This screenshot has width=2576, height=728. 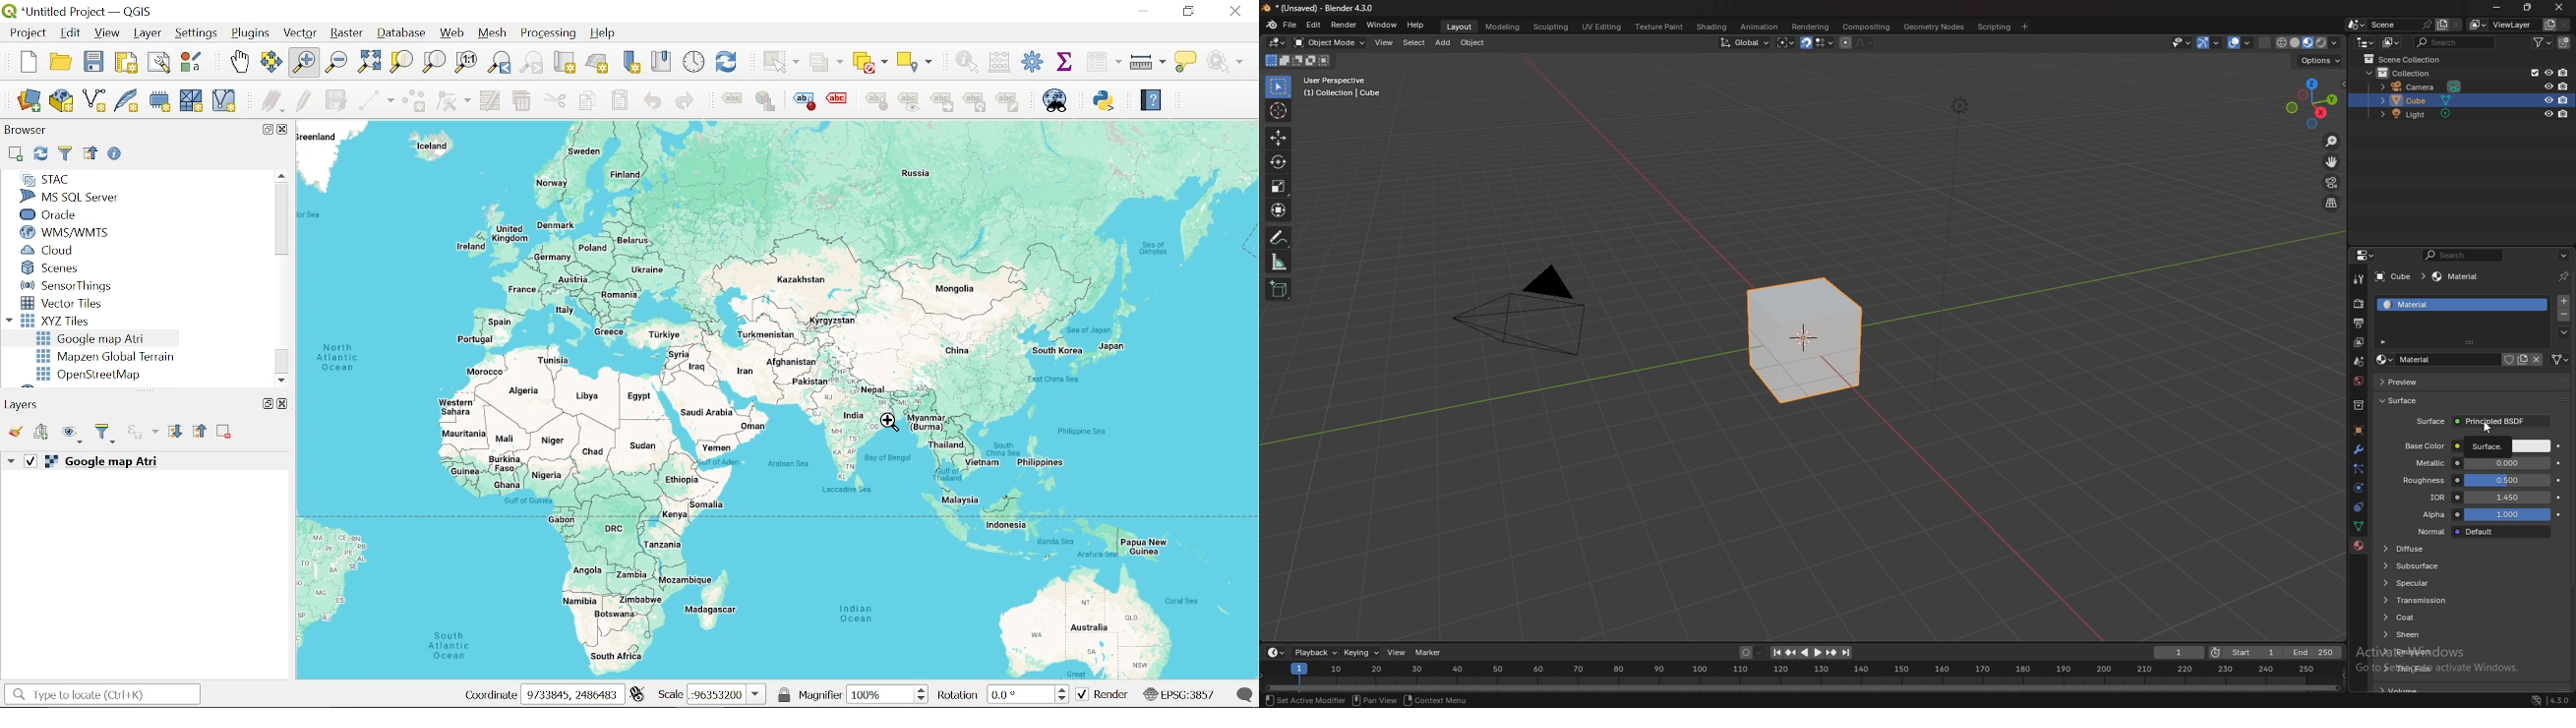 I want to click on material, so click(x=2447, y=305).